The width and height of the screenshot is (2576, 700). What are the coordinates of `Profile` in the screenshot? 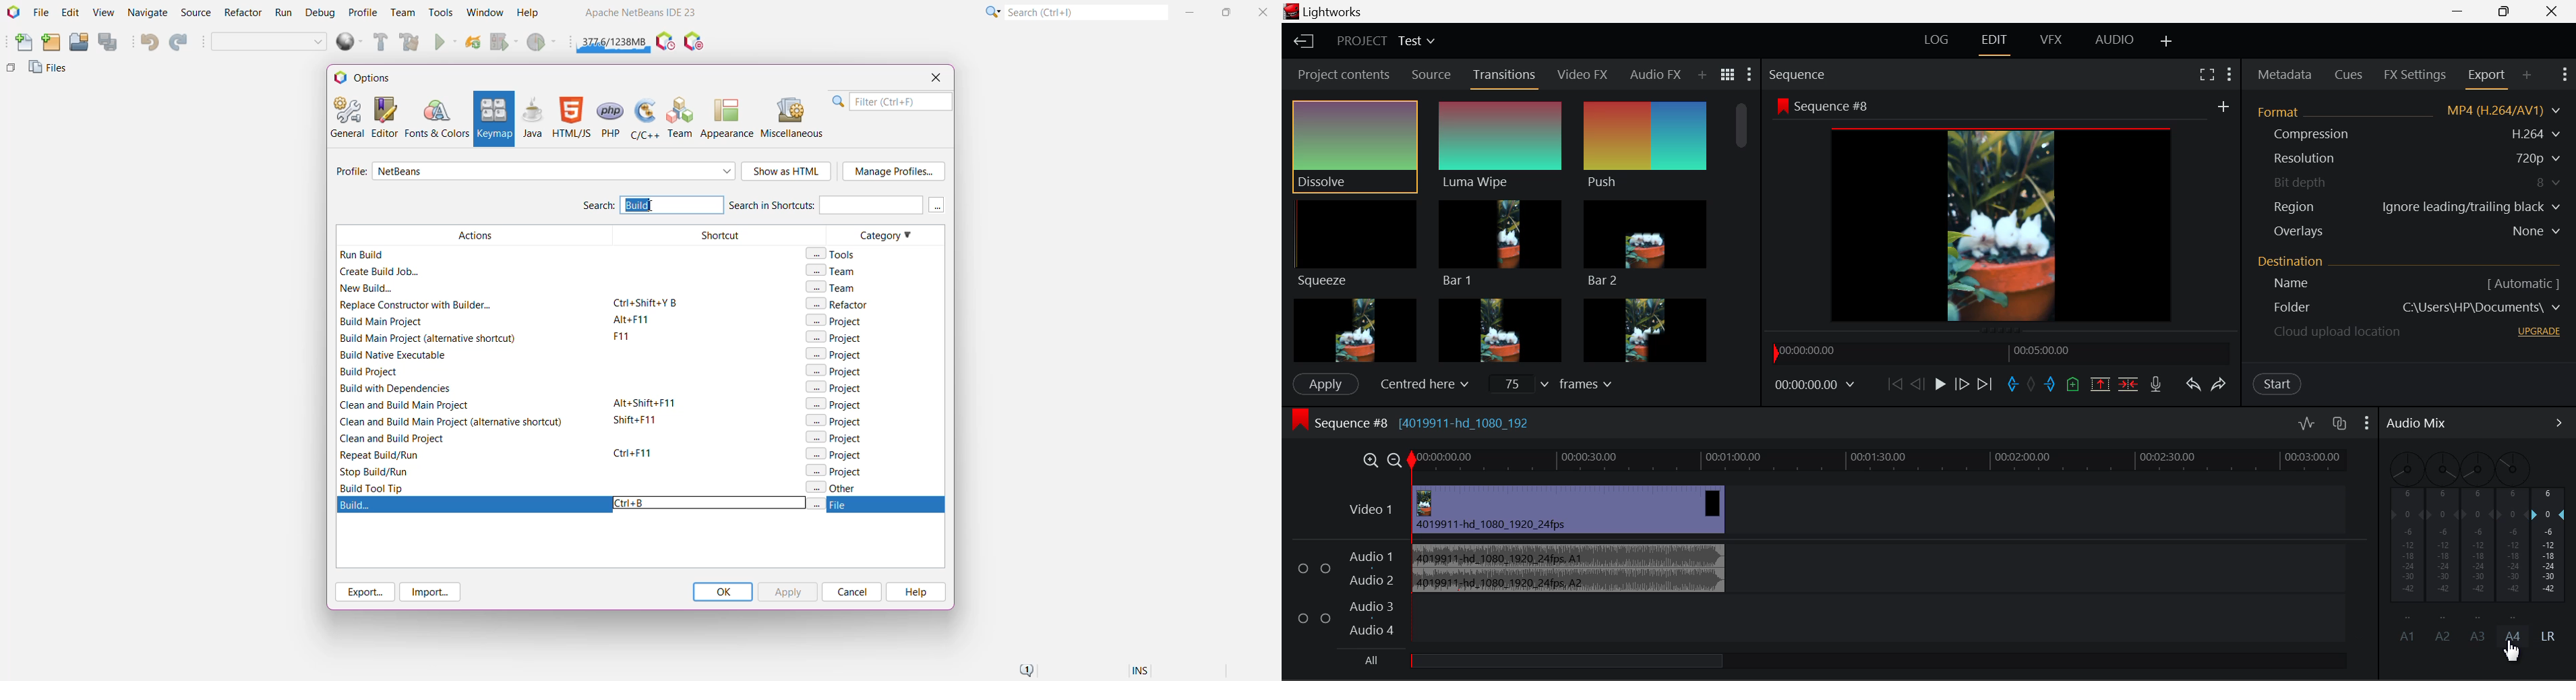 It's located at (363, 12).